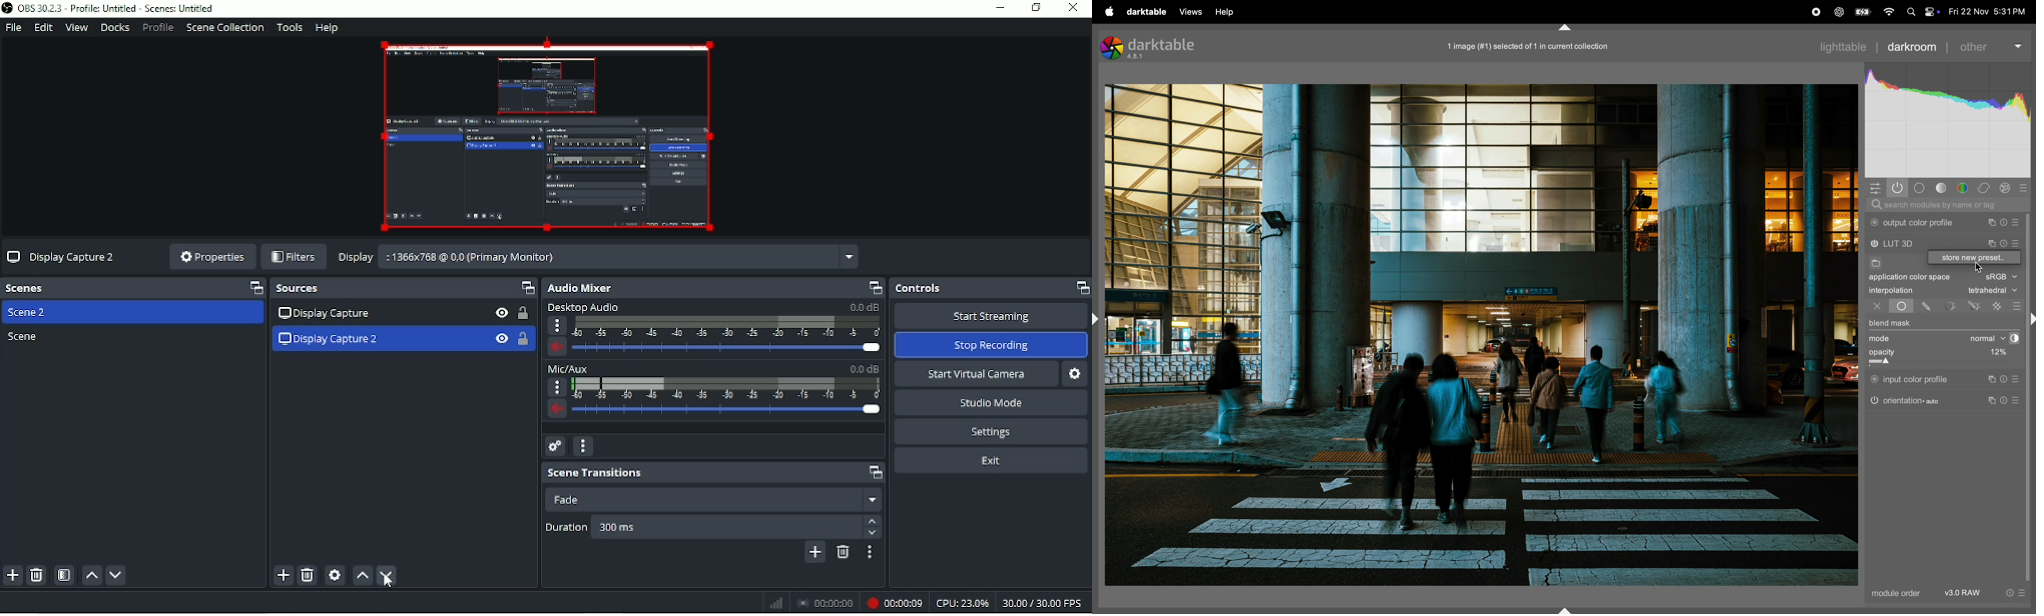 The height and width of the screenshot is (616, 2044). Describe the element at coordinates (713, 392) in the screenshot. I see `Mic/AUX slider` at that location.